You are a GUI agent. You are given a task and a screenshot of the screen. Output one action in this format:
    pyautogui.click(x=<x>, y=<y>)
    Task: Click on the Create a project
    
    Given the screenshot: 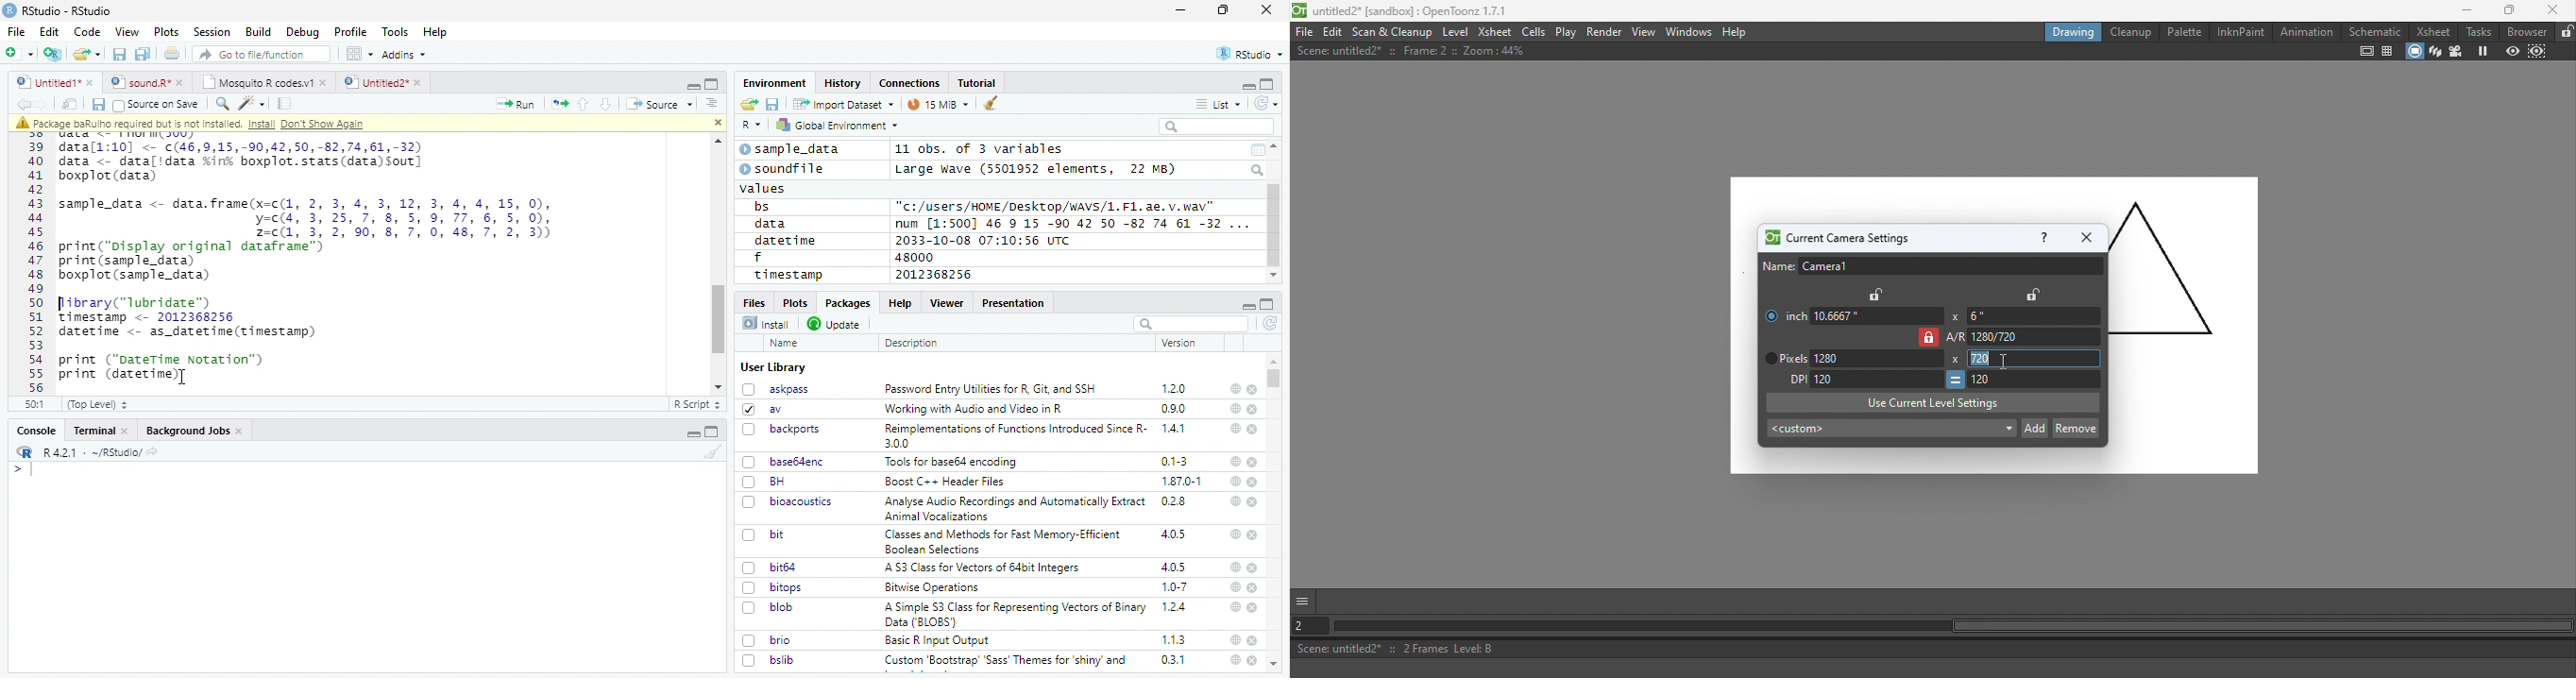 What is the action you would take?
    pyautogui.click(x=53, y=54)
    